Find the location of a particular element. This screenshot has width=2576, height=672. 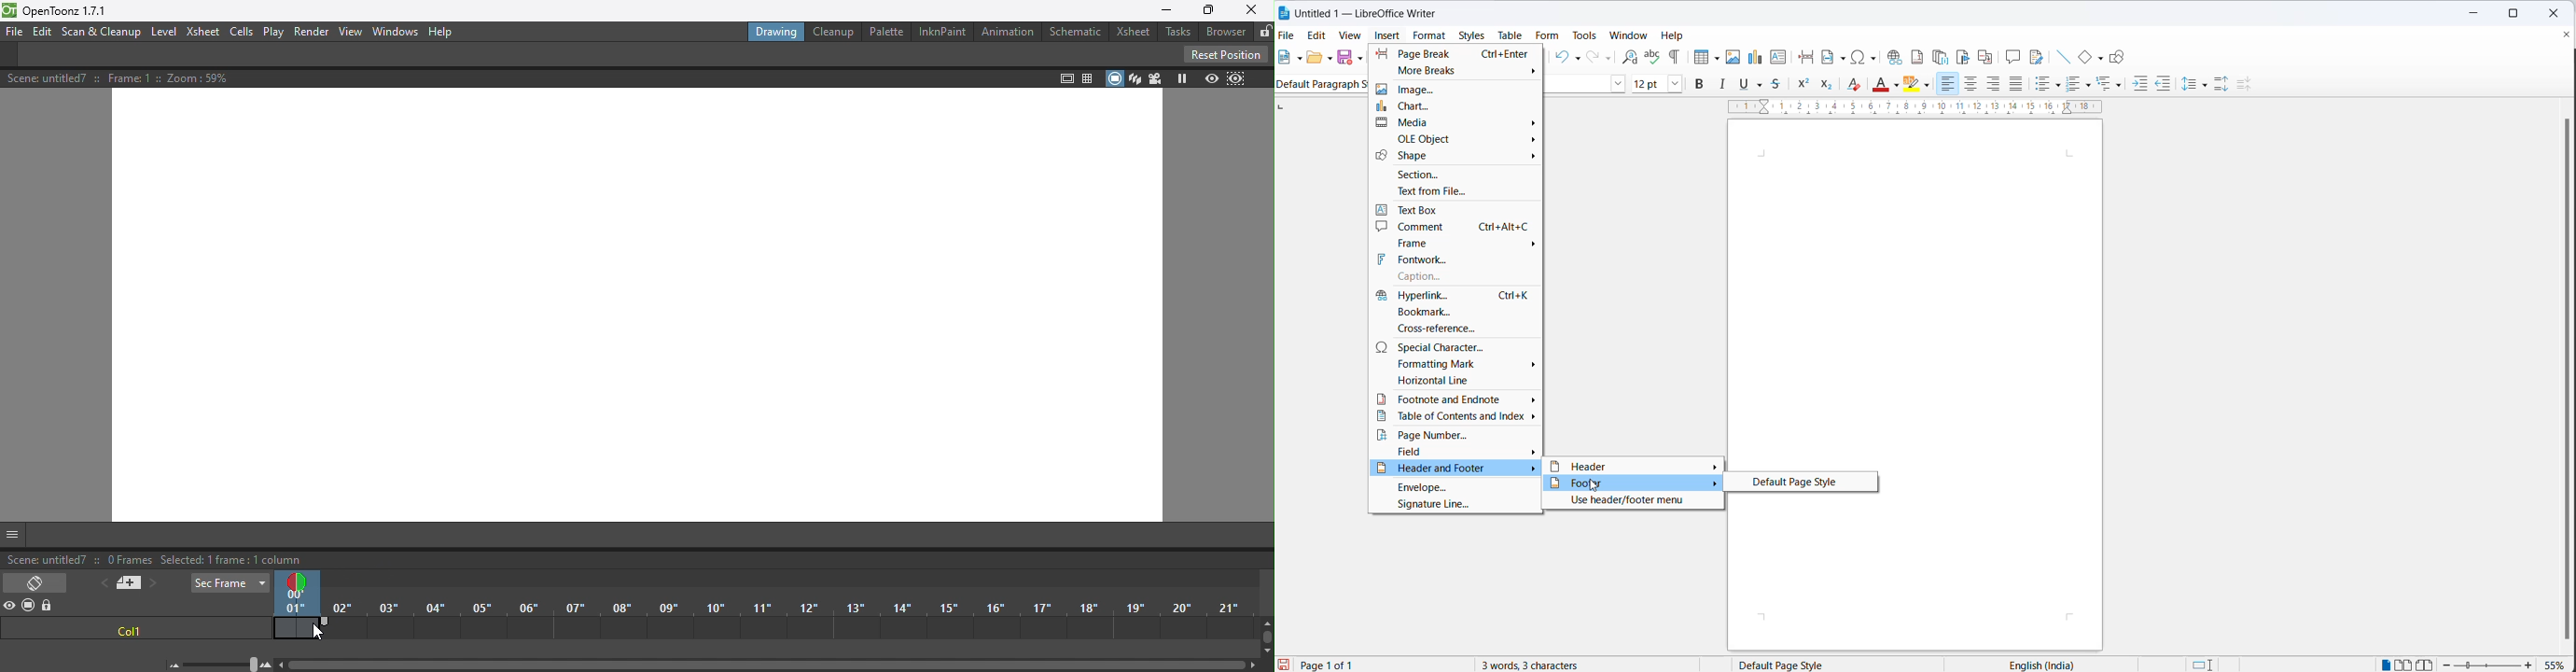

form is located at coordinates (1547, 36).